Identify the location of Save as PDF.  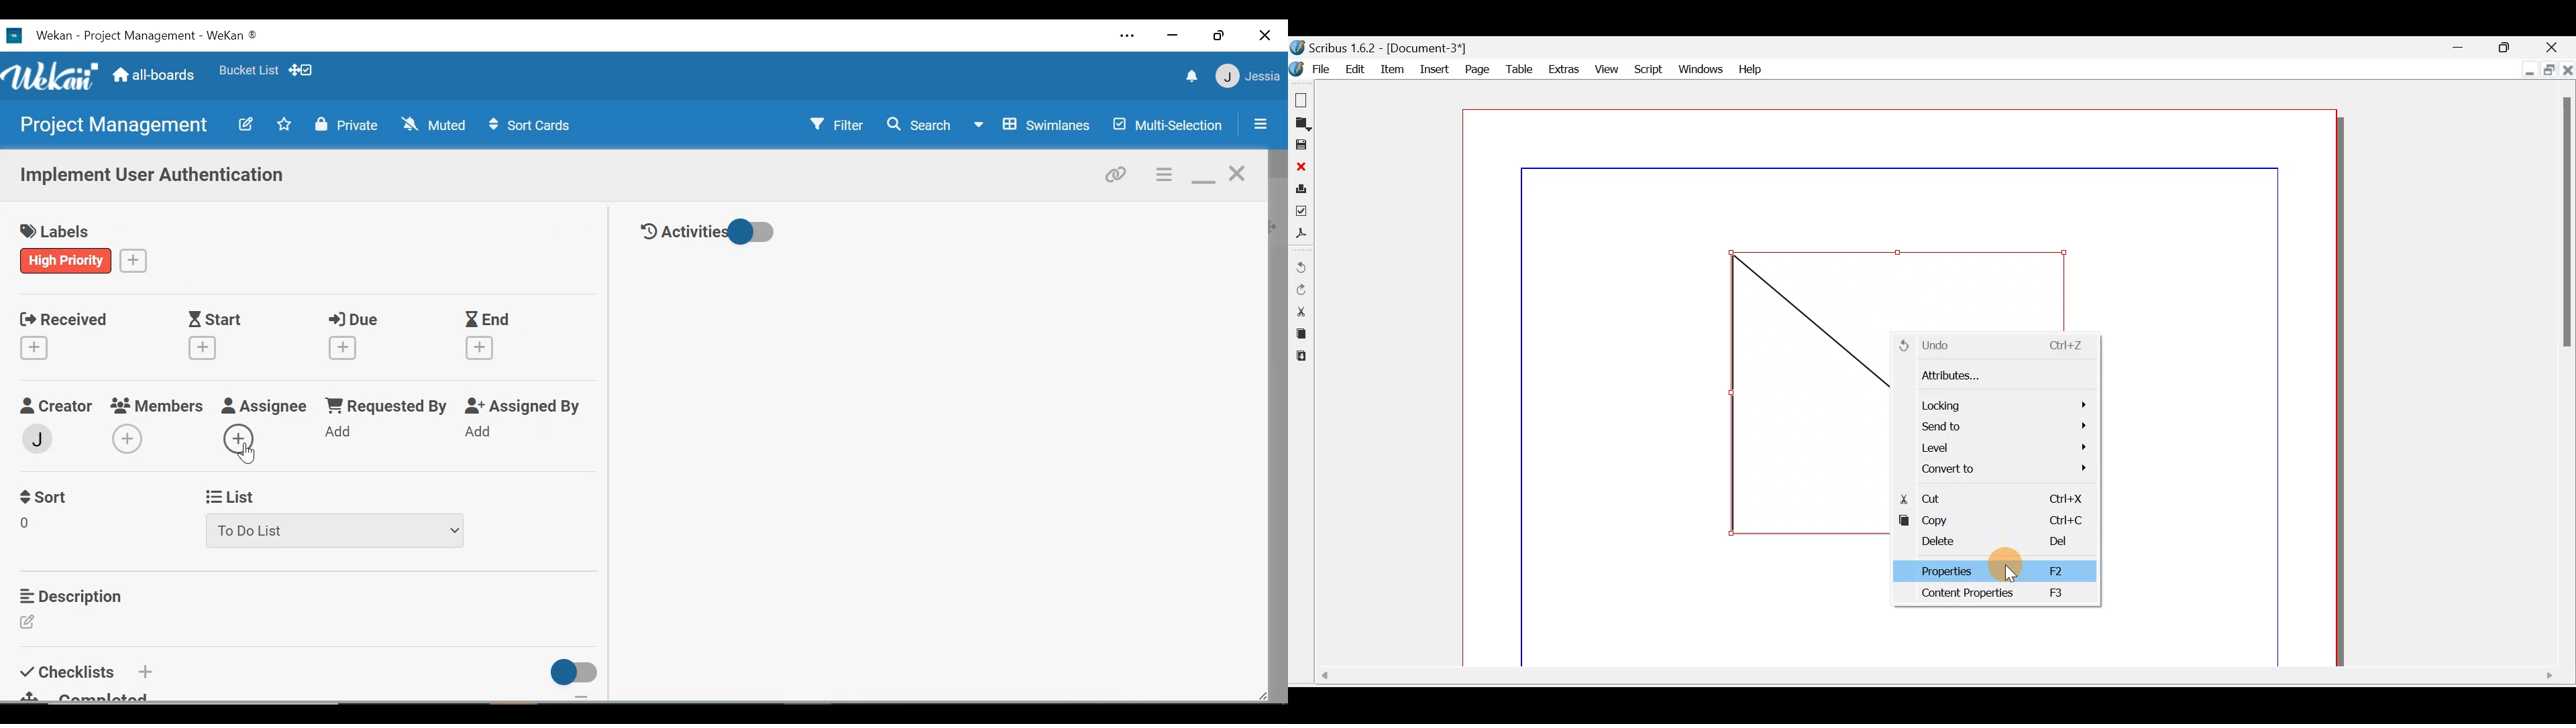
(1303, 233).